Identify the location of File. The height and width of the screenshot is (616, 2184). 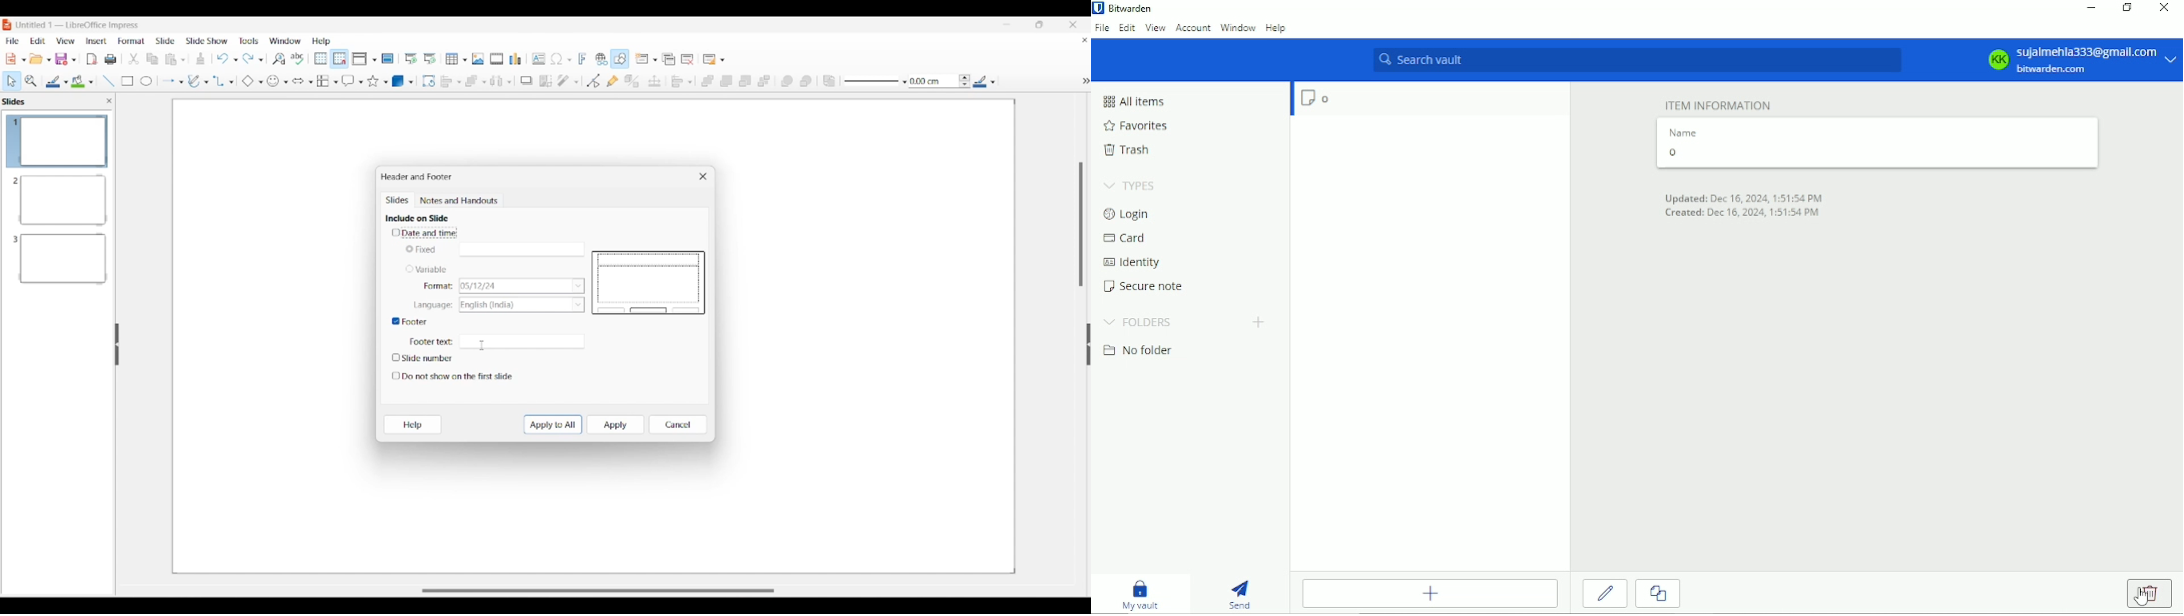
(1101, 28).